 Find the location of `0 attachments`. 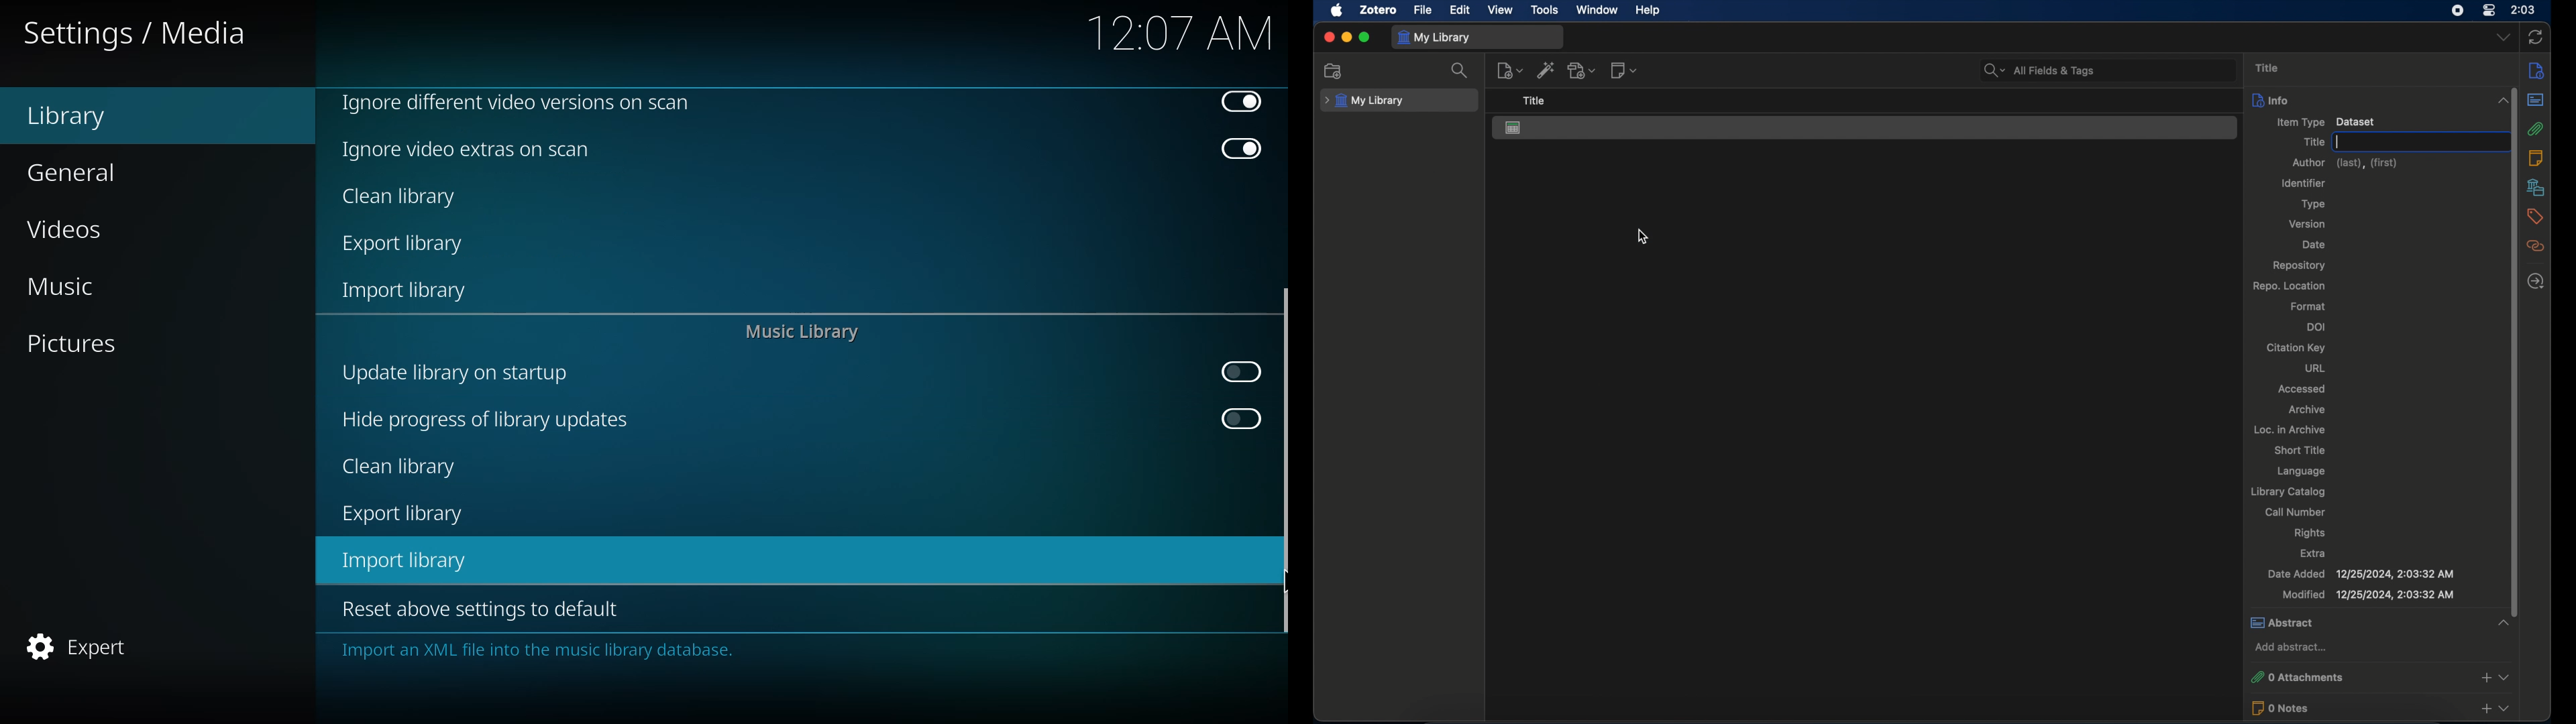

0 attachments is located at coordinates (2380, 676).